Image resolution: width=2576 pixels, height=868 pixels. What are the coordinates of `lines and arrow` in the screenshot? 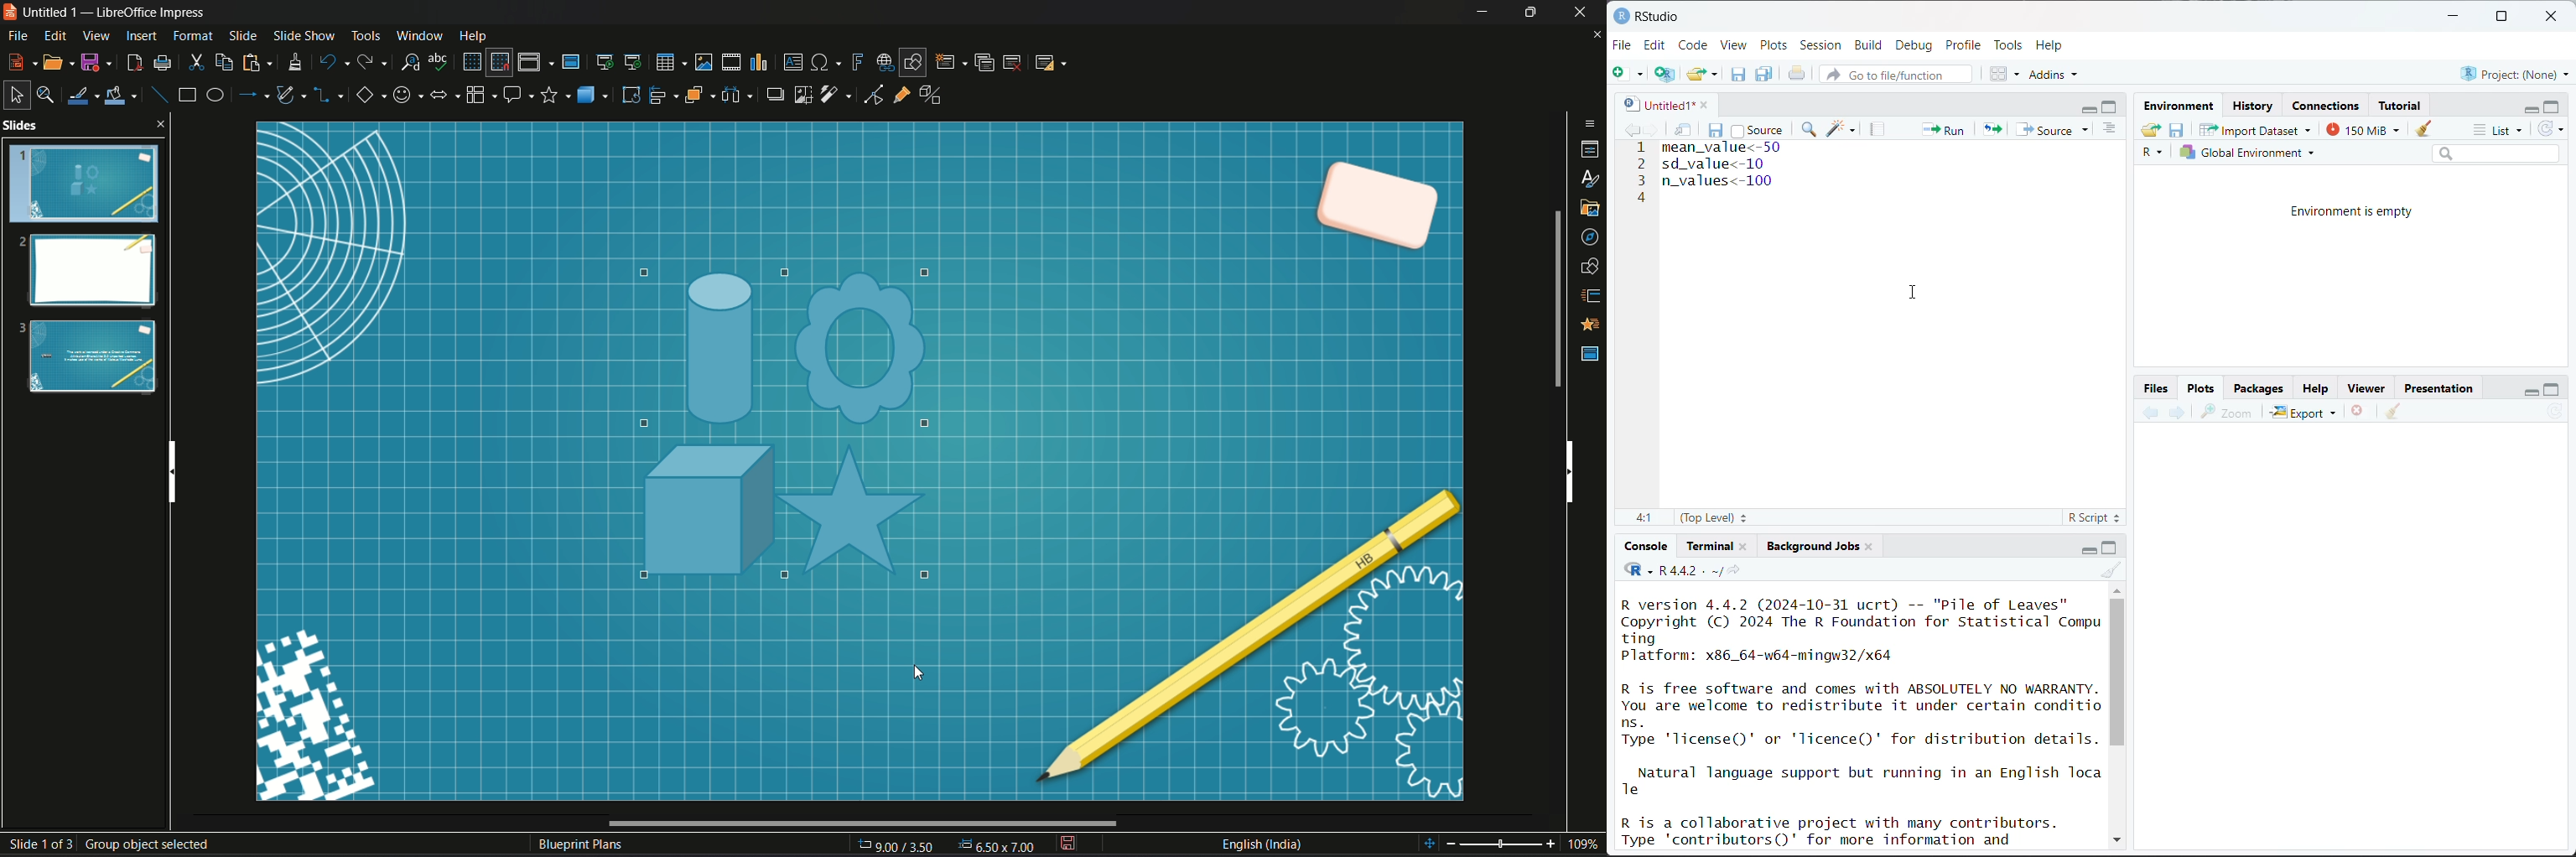 It's located at (252, 95).